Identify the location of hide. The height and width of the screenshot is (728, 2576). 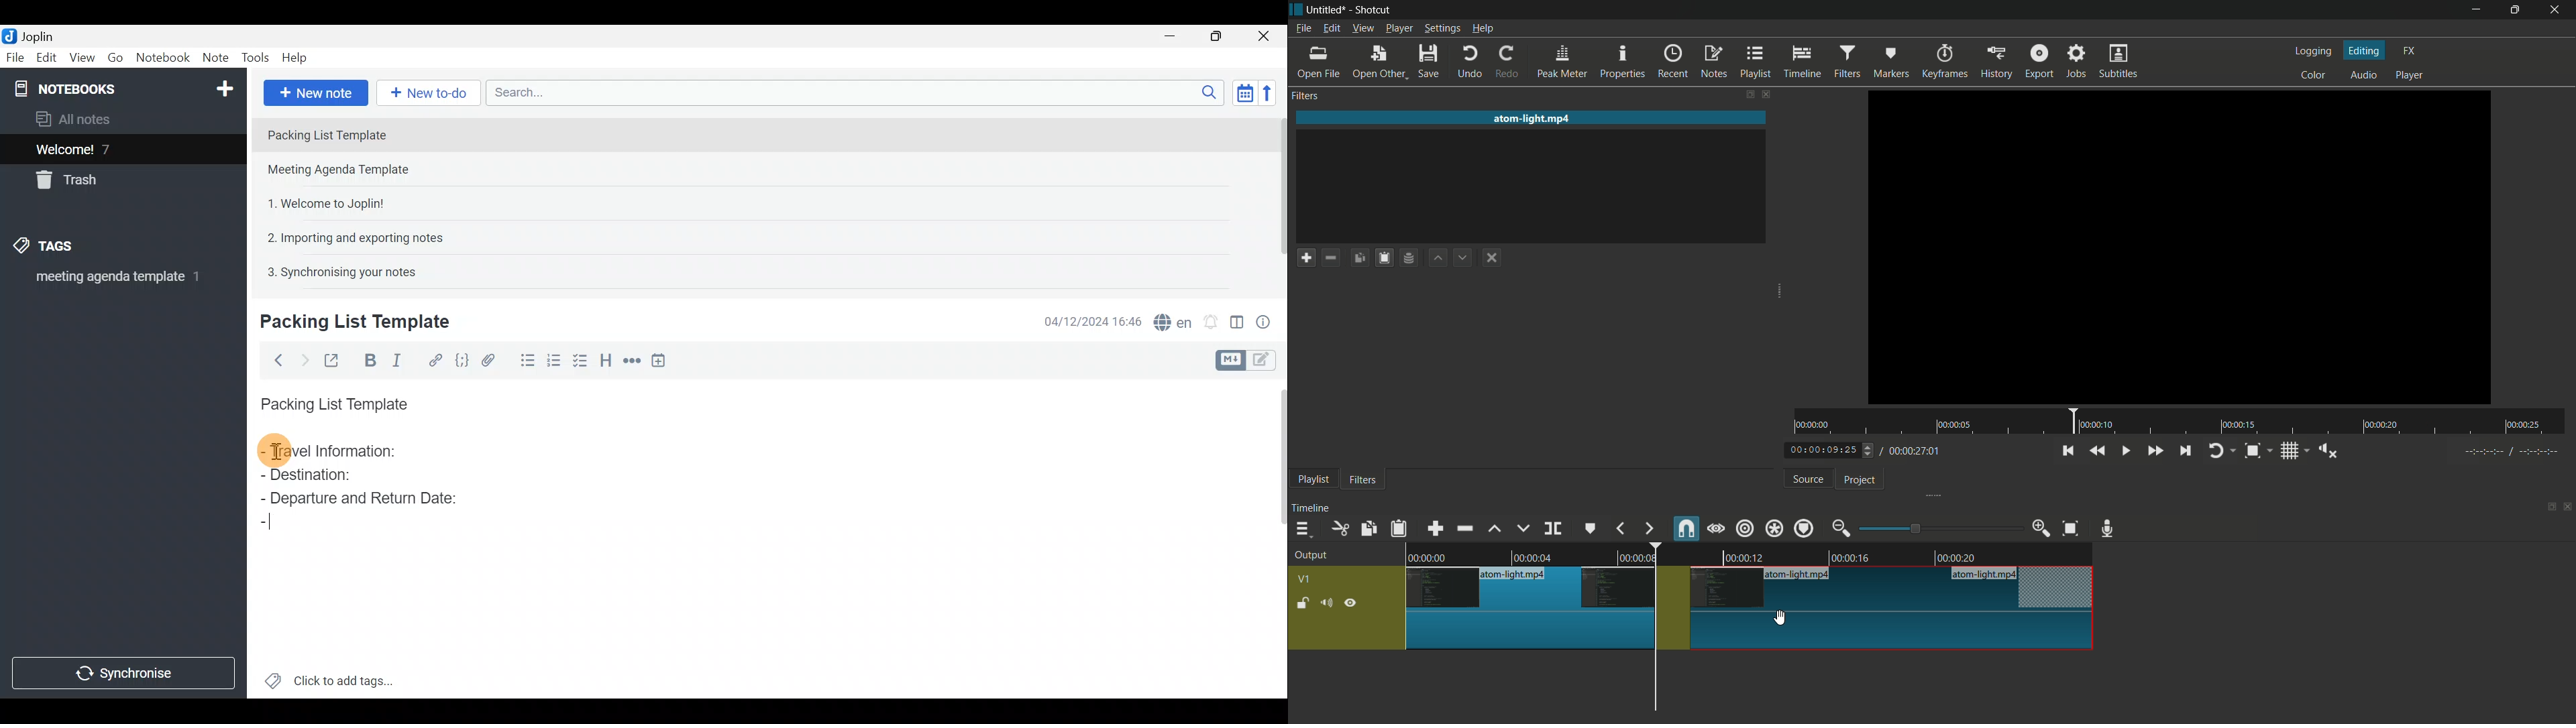
(1352, 602).